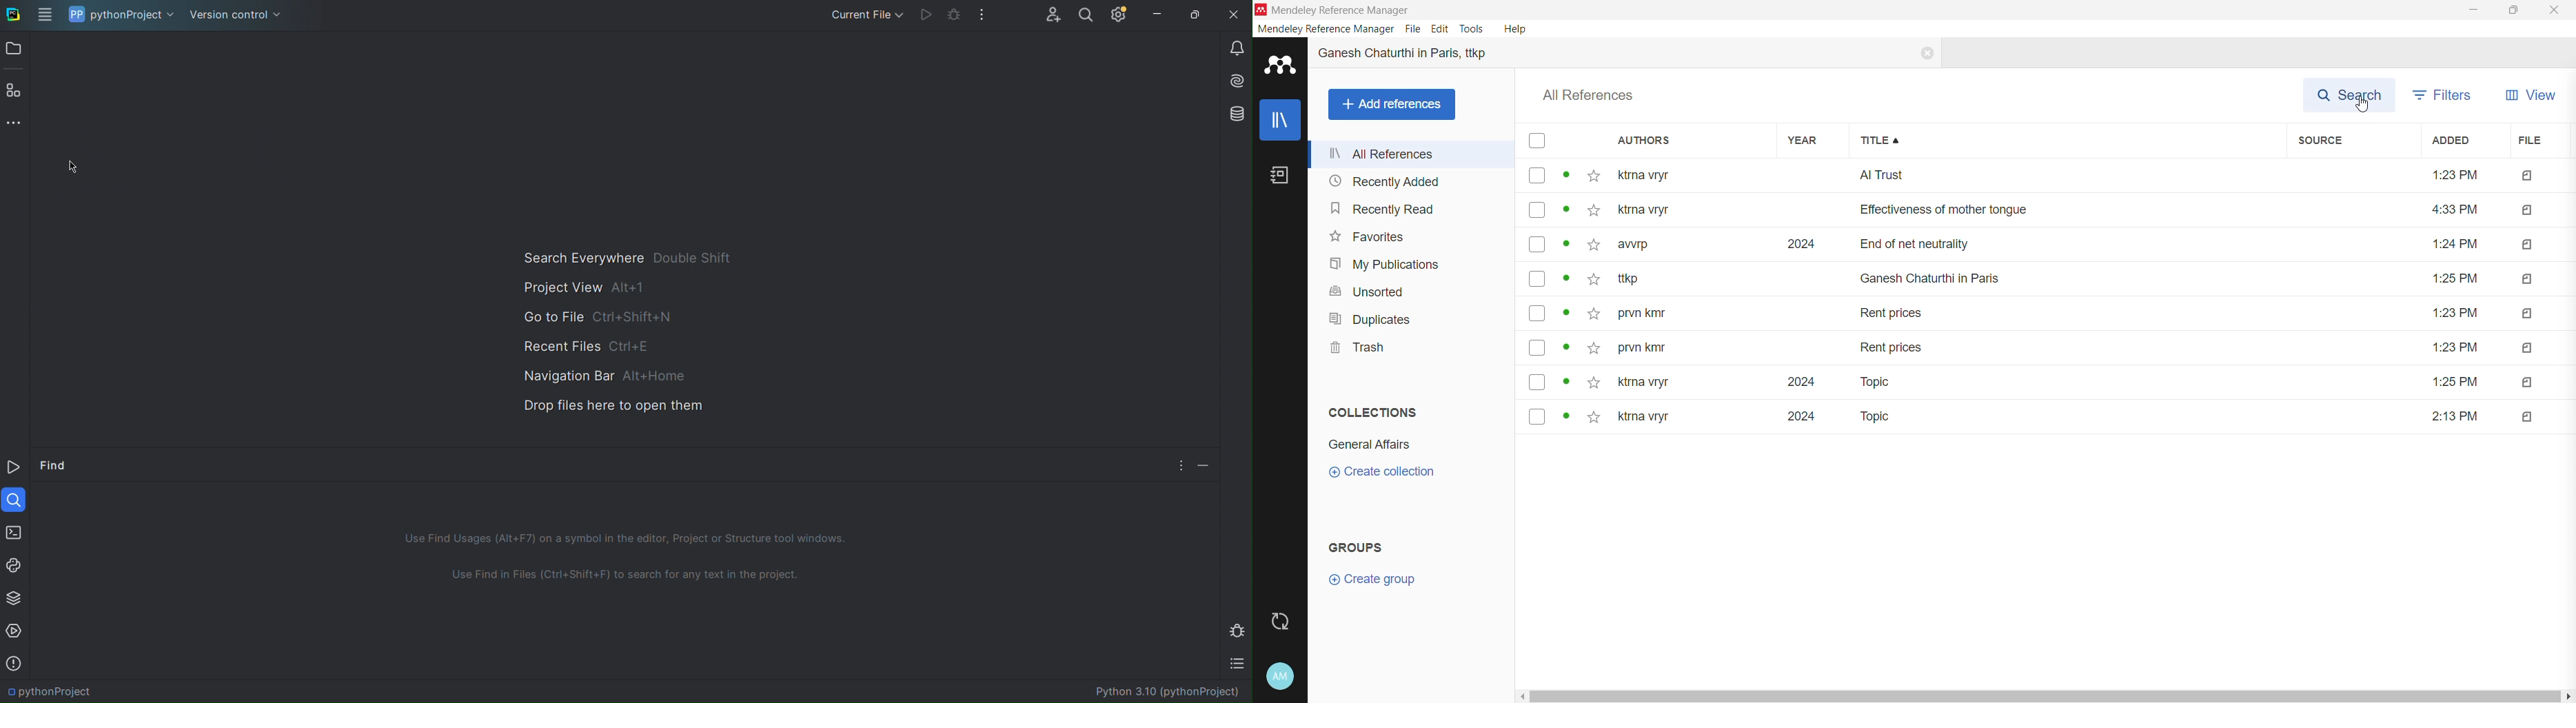  Describe the element at coordinates (1414, 29) in the screenshot. I see `File` at that location.